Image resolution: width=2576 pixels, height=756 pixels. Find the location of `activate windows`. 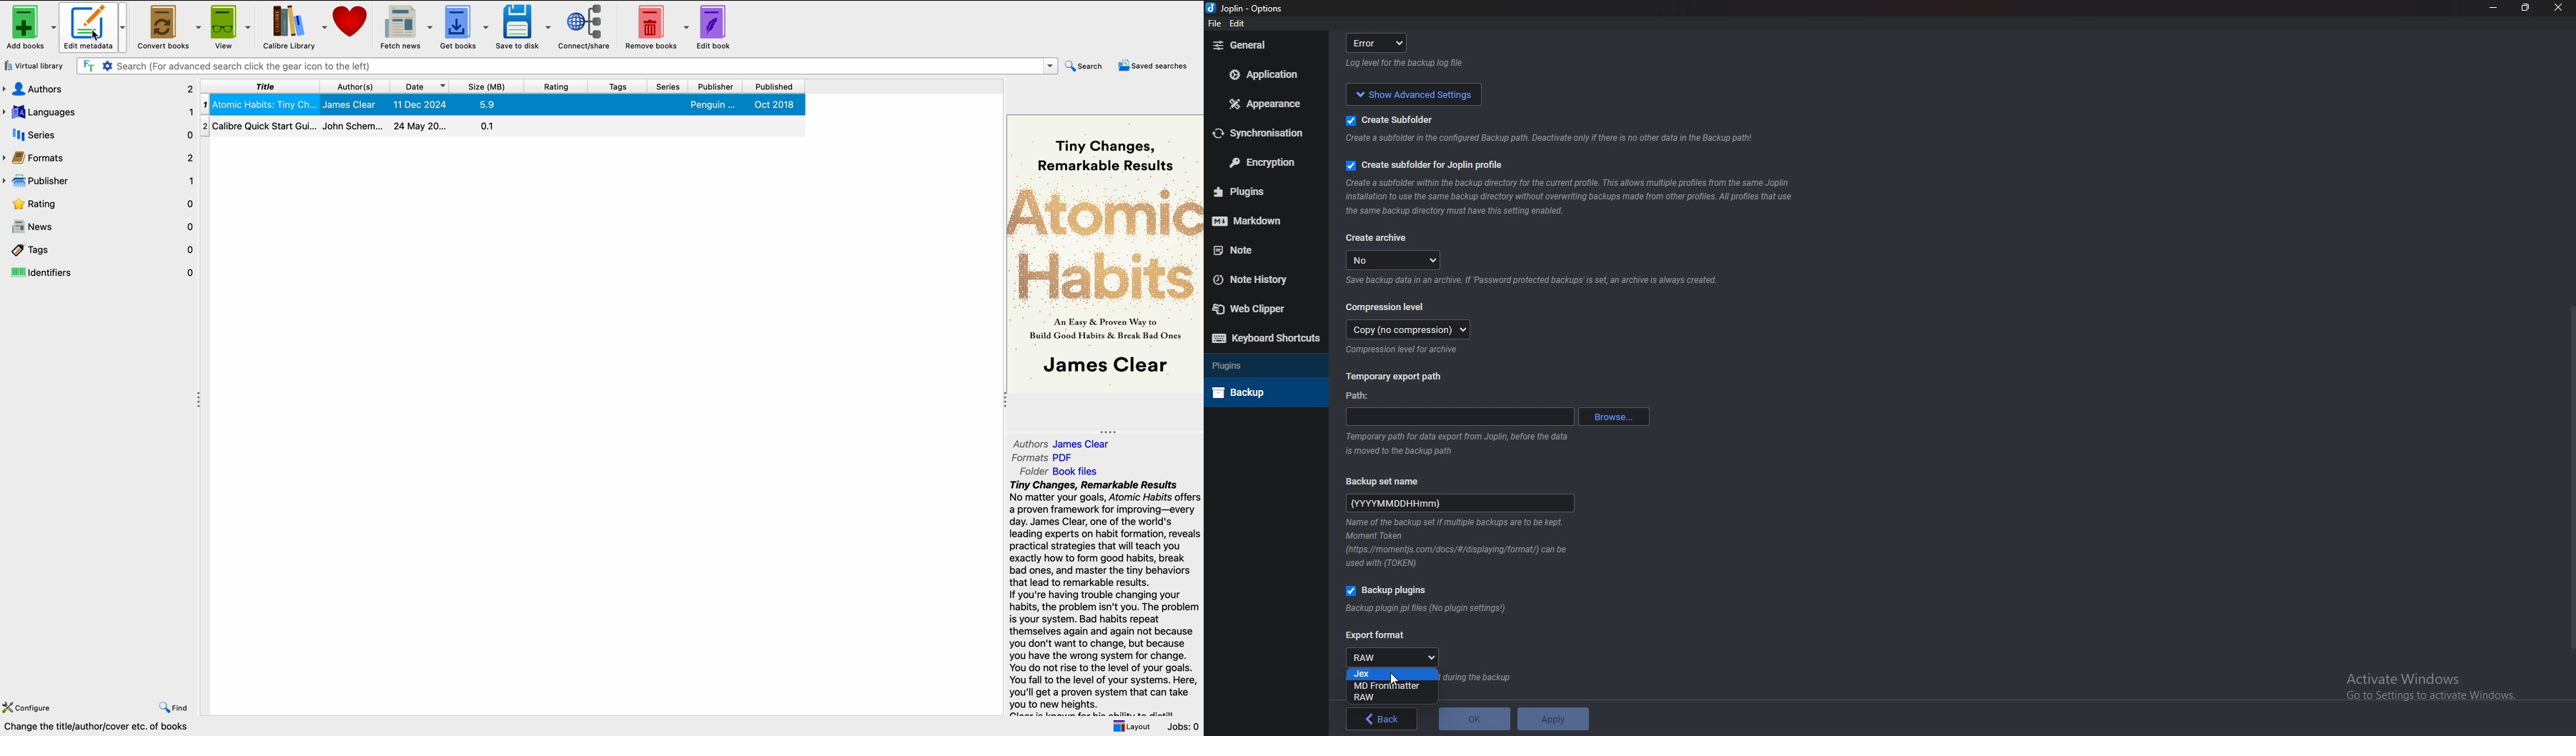

activate windows is located at coordinates (2438, 683).